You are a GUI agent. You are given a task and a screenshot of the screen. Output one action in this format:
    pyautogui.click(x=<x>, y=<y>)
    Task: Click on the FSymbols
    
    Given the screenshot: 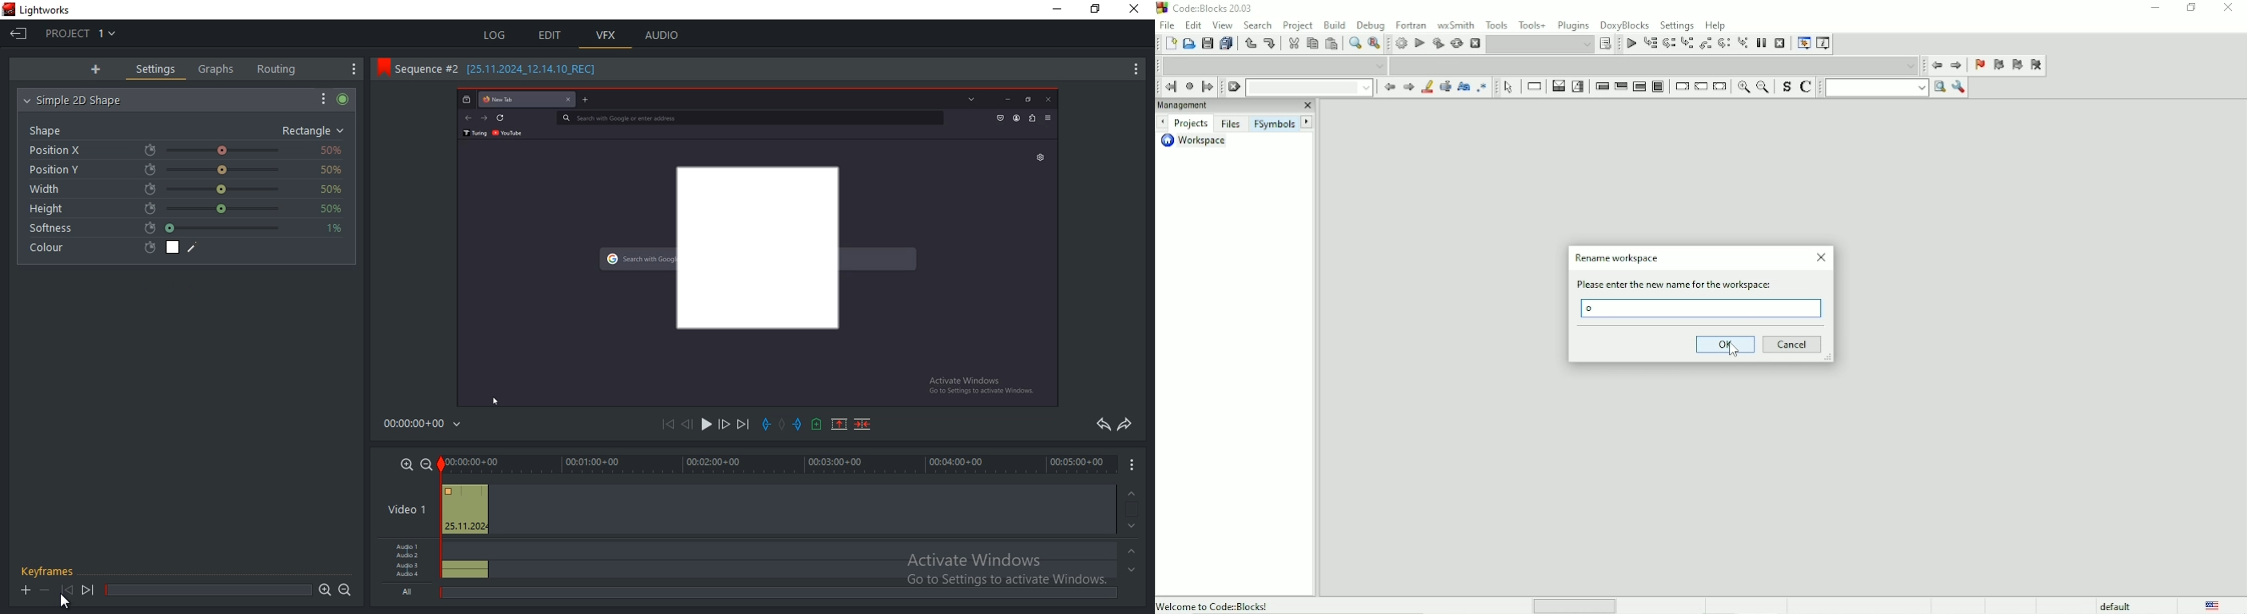 What is the action you would take?
    pyautogui.click(x=1273, y=124)
    